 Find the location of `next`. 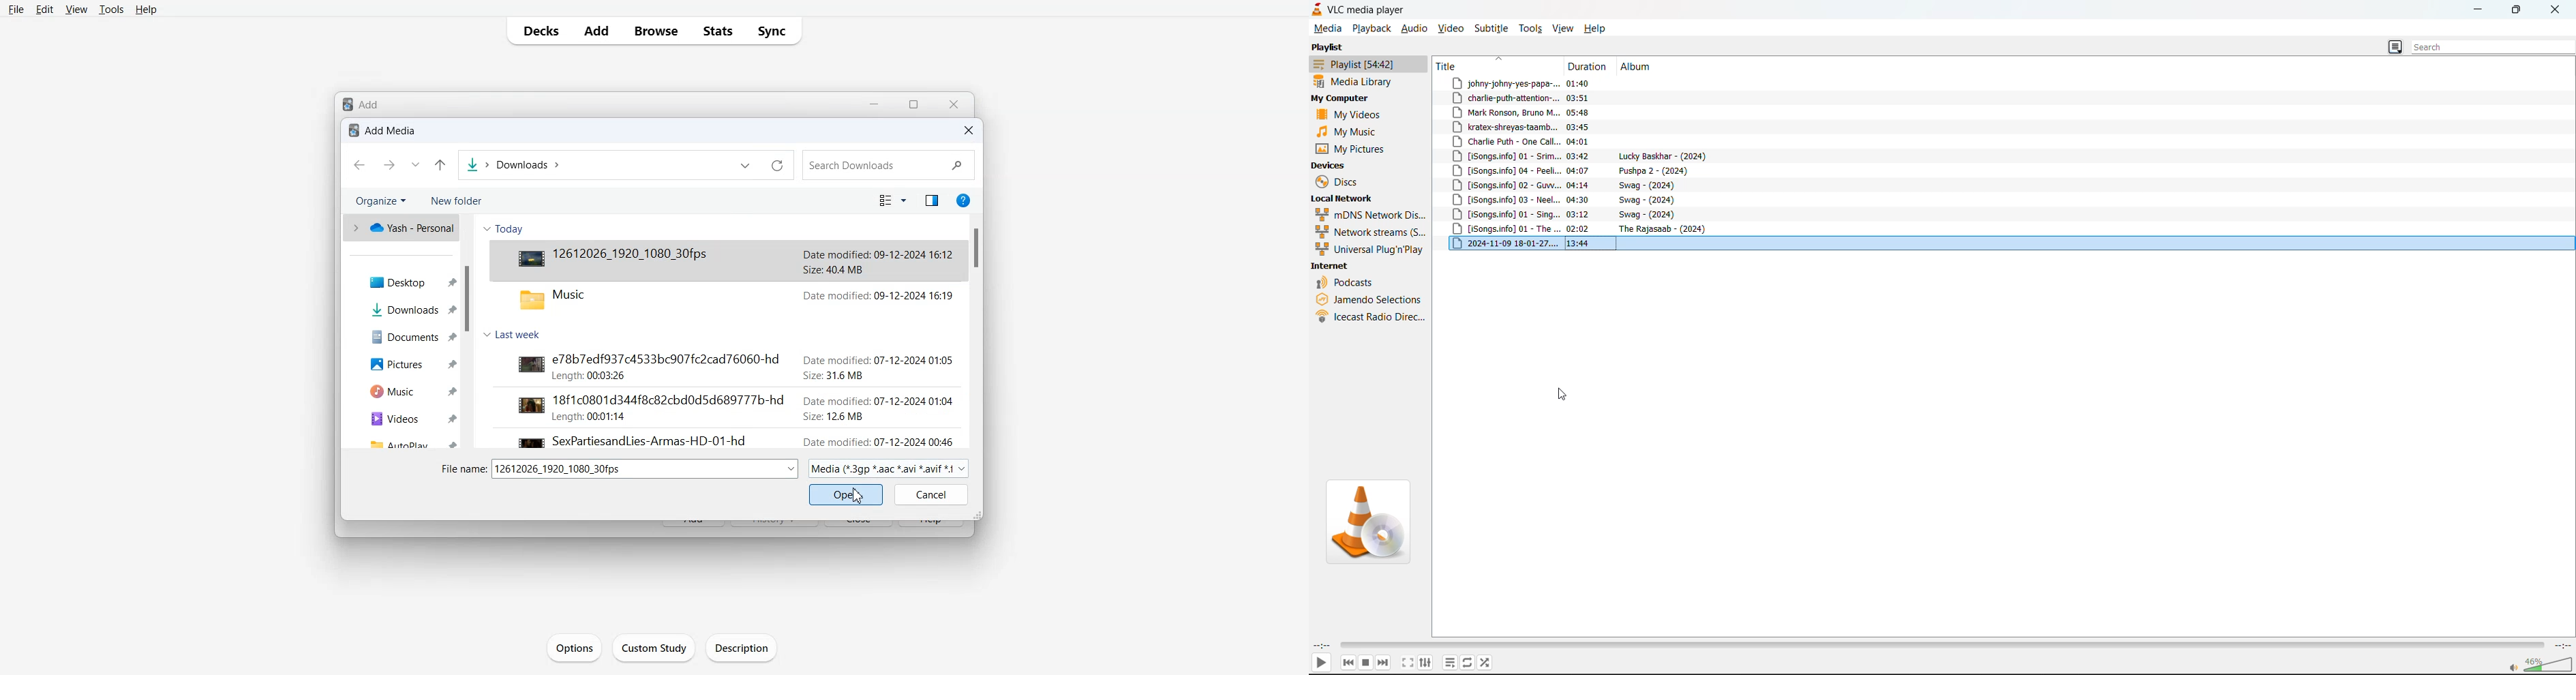

next is located at coordinates (1384, 662).